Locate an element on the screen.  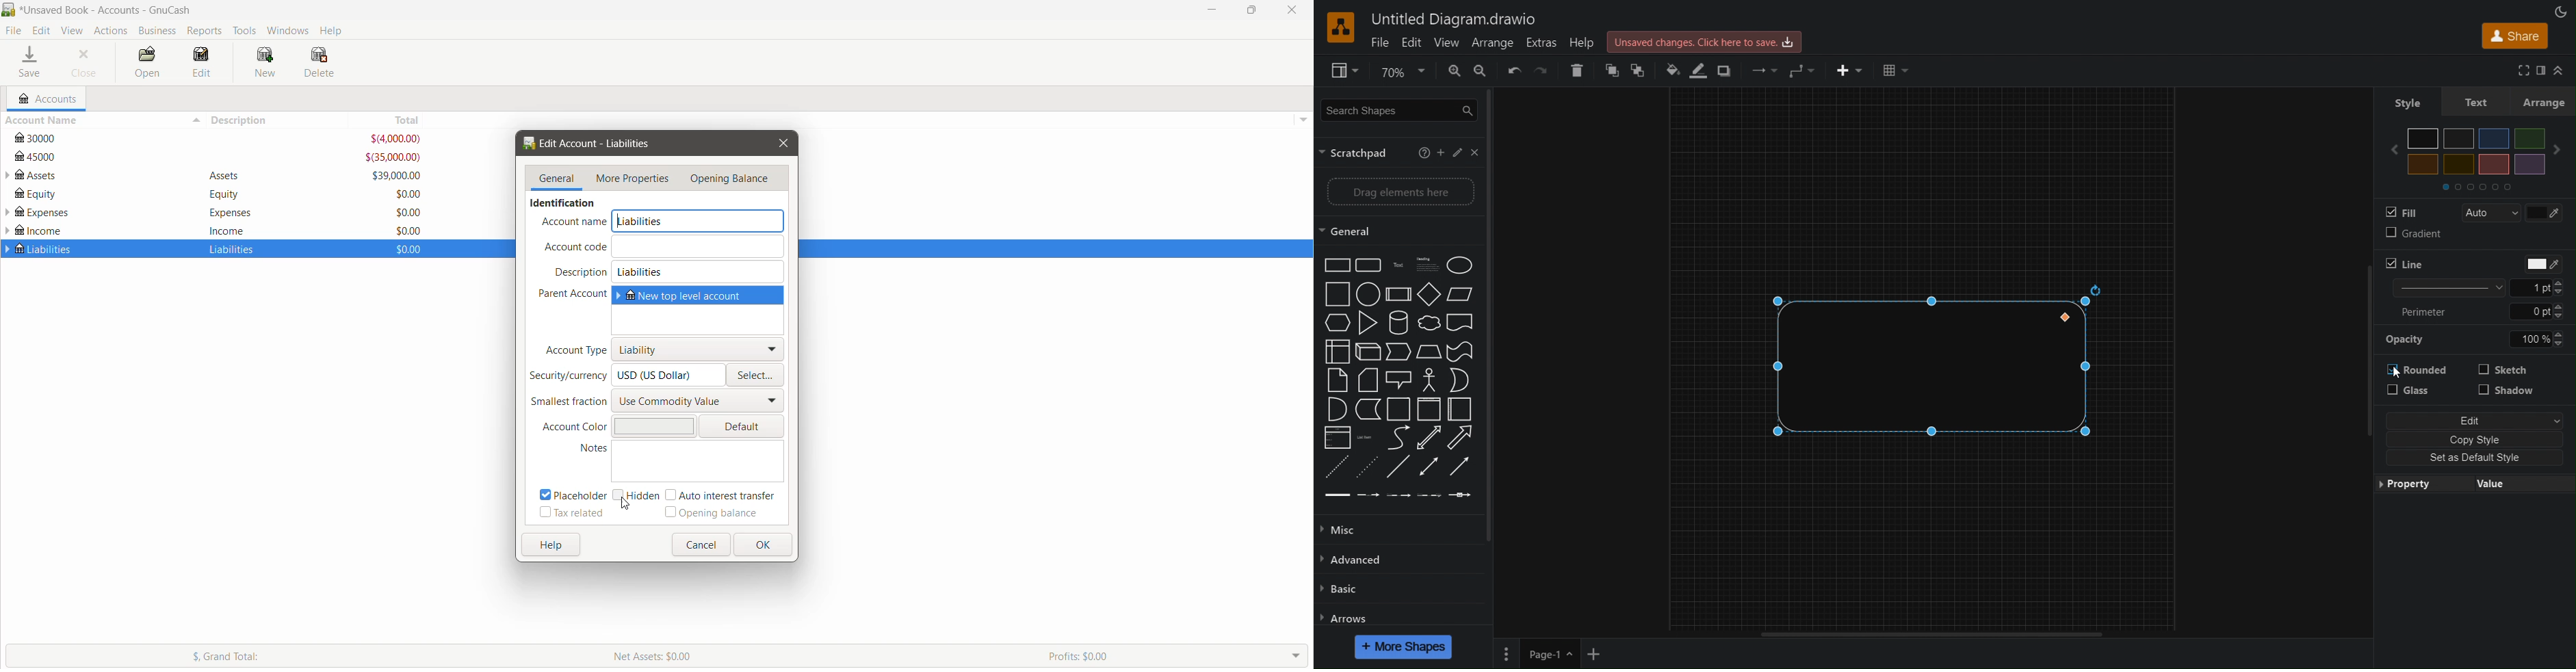
add is located at coordinates (1443, 154).